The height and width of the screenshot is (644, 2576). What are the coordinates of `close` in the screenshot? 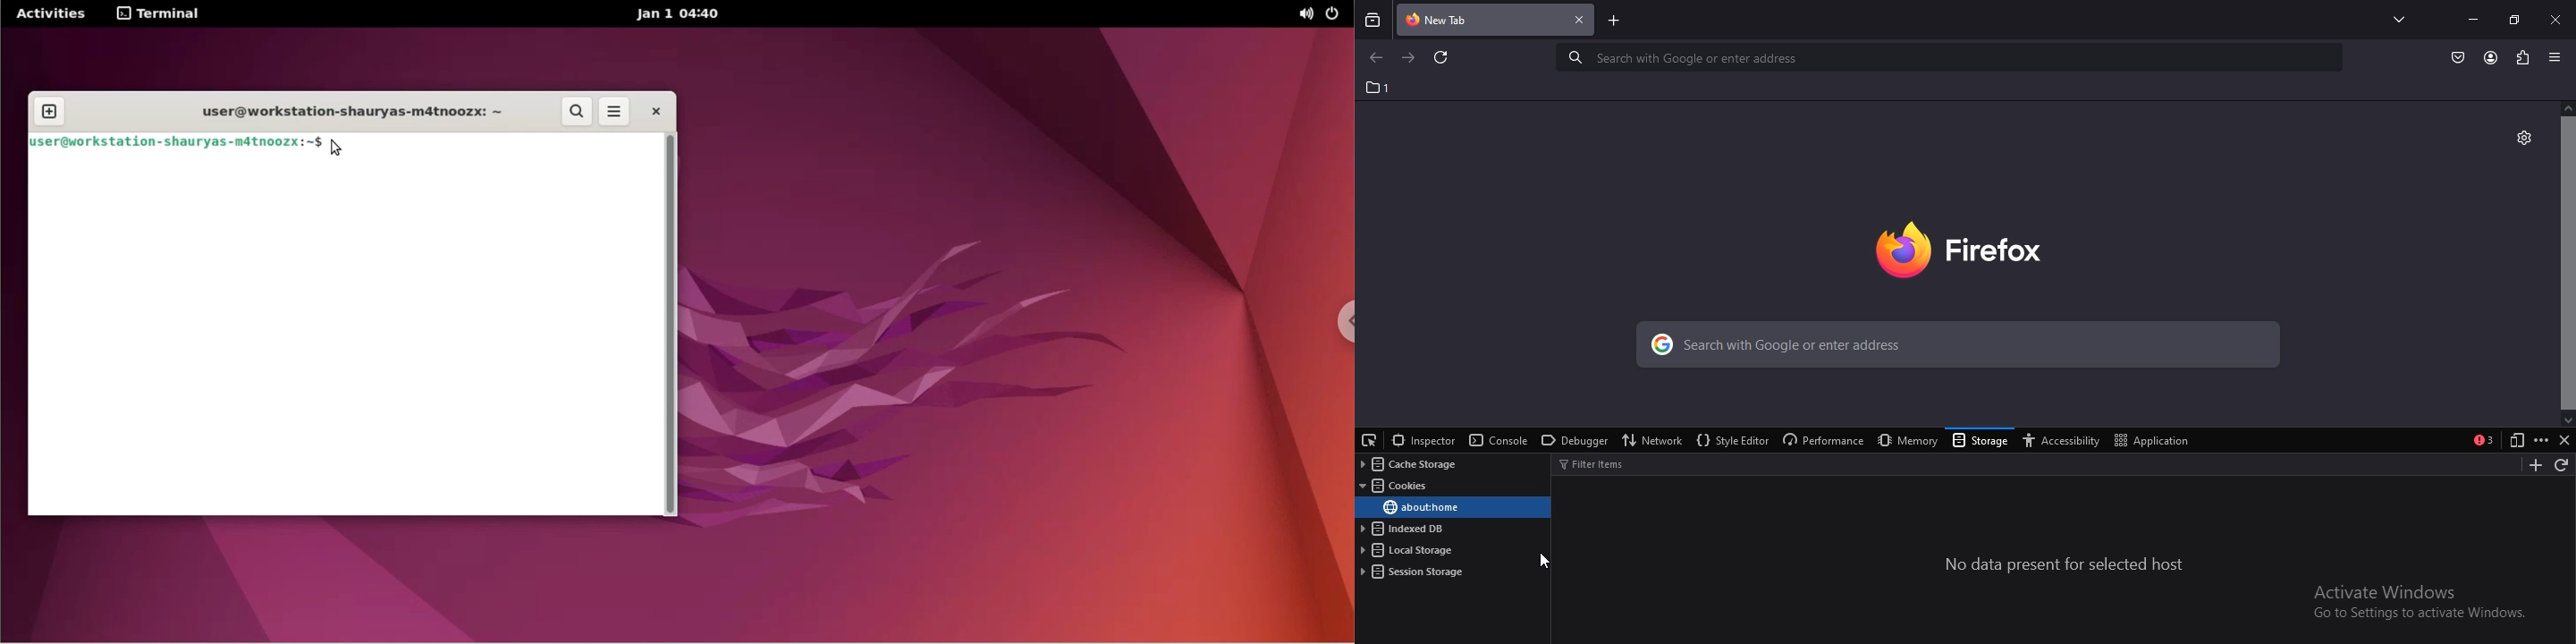 It's located at (2557, 19).